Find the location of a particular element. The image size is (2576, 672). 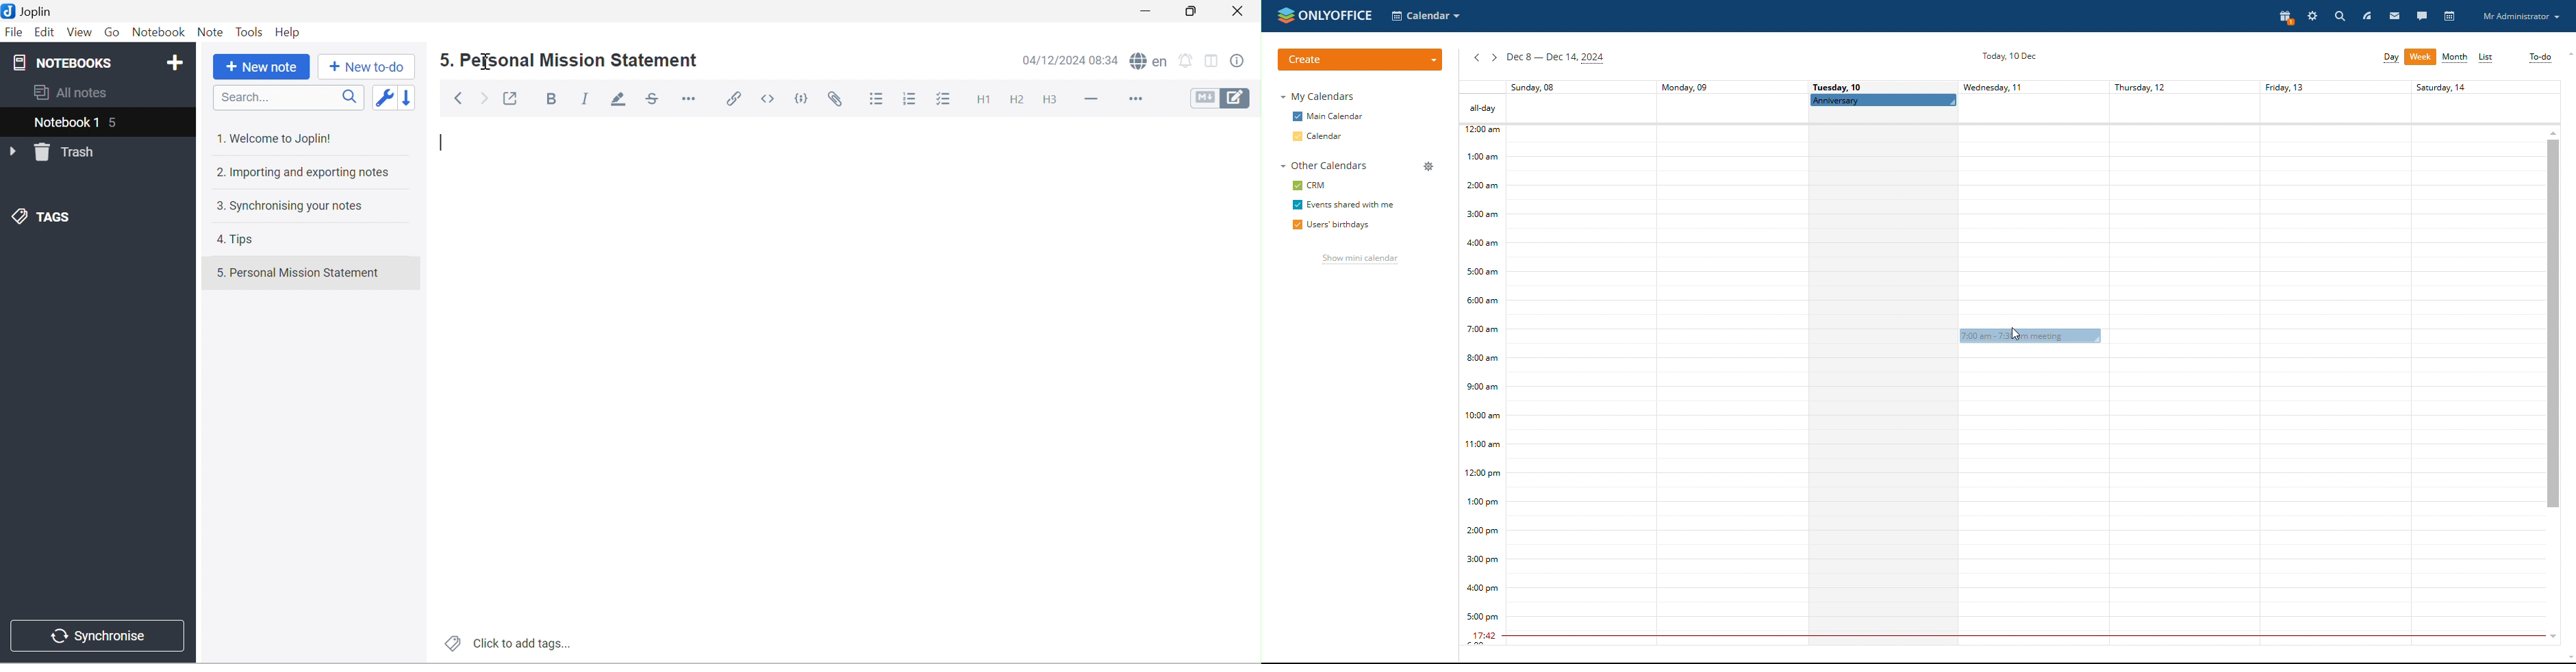

Minimize is located at coordinates (1144, 12).